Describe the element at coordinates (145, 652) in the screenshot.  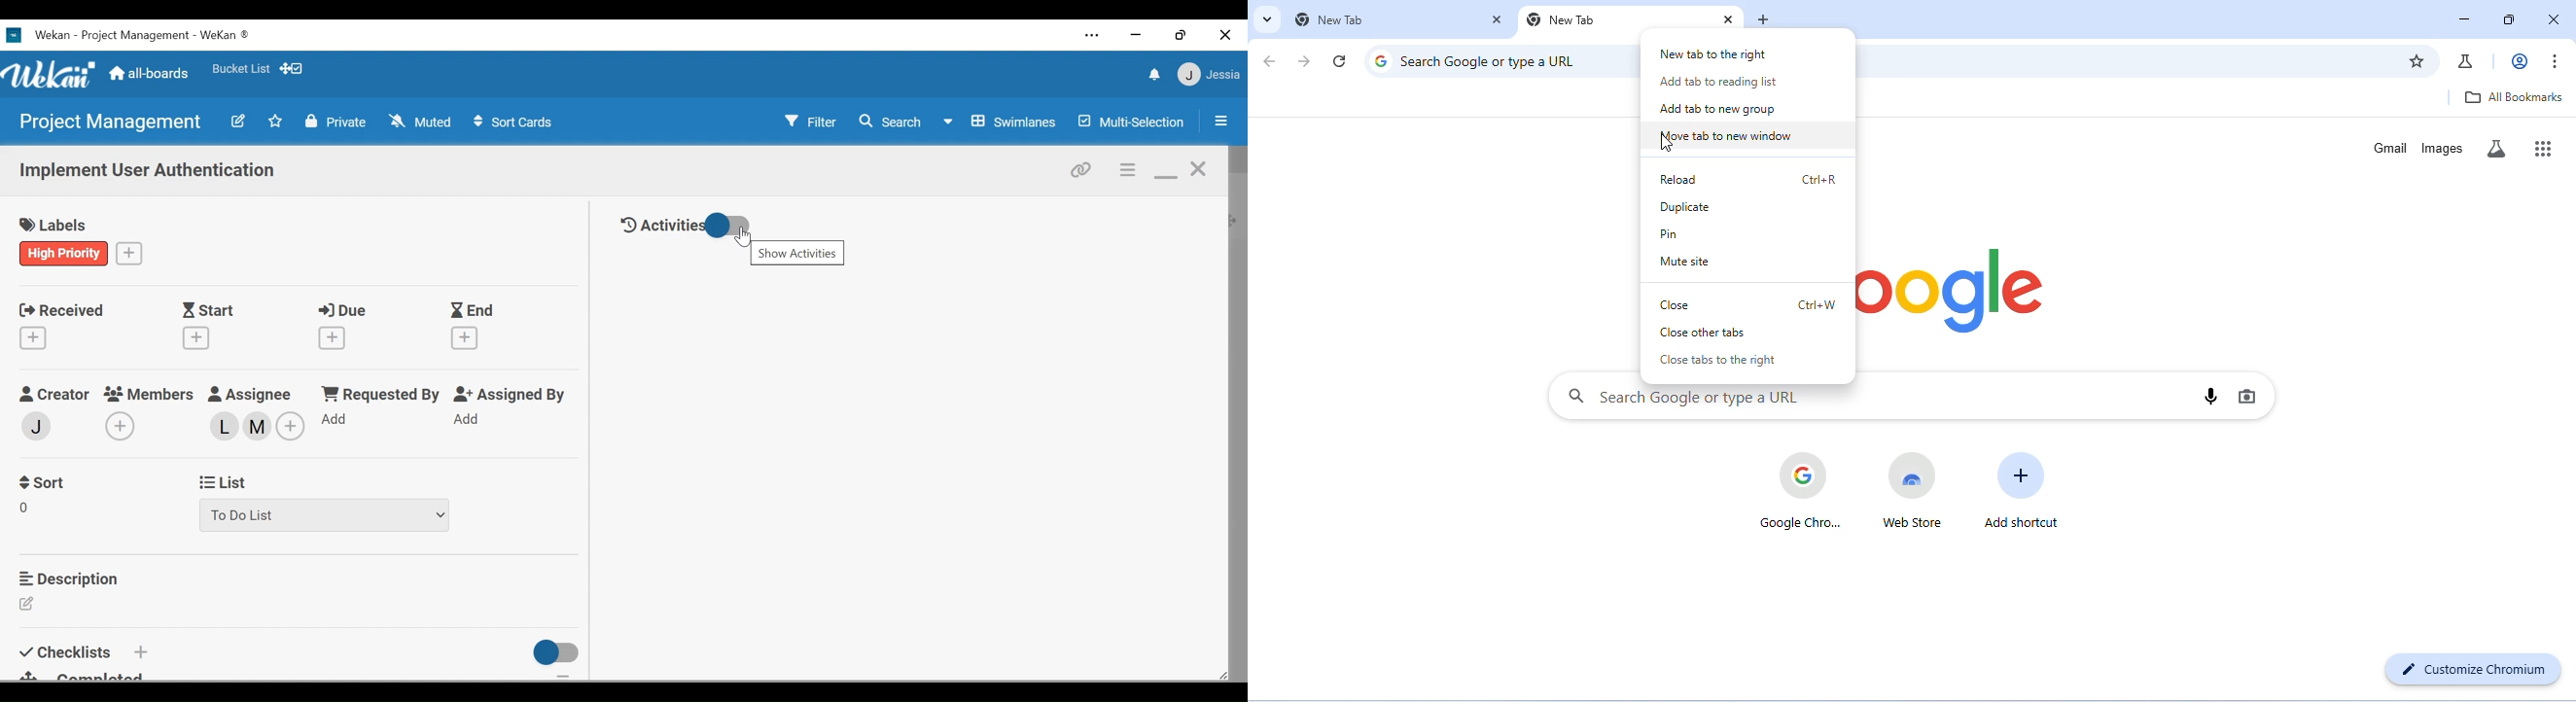
I see `Add` at that location.